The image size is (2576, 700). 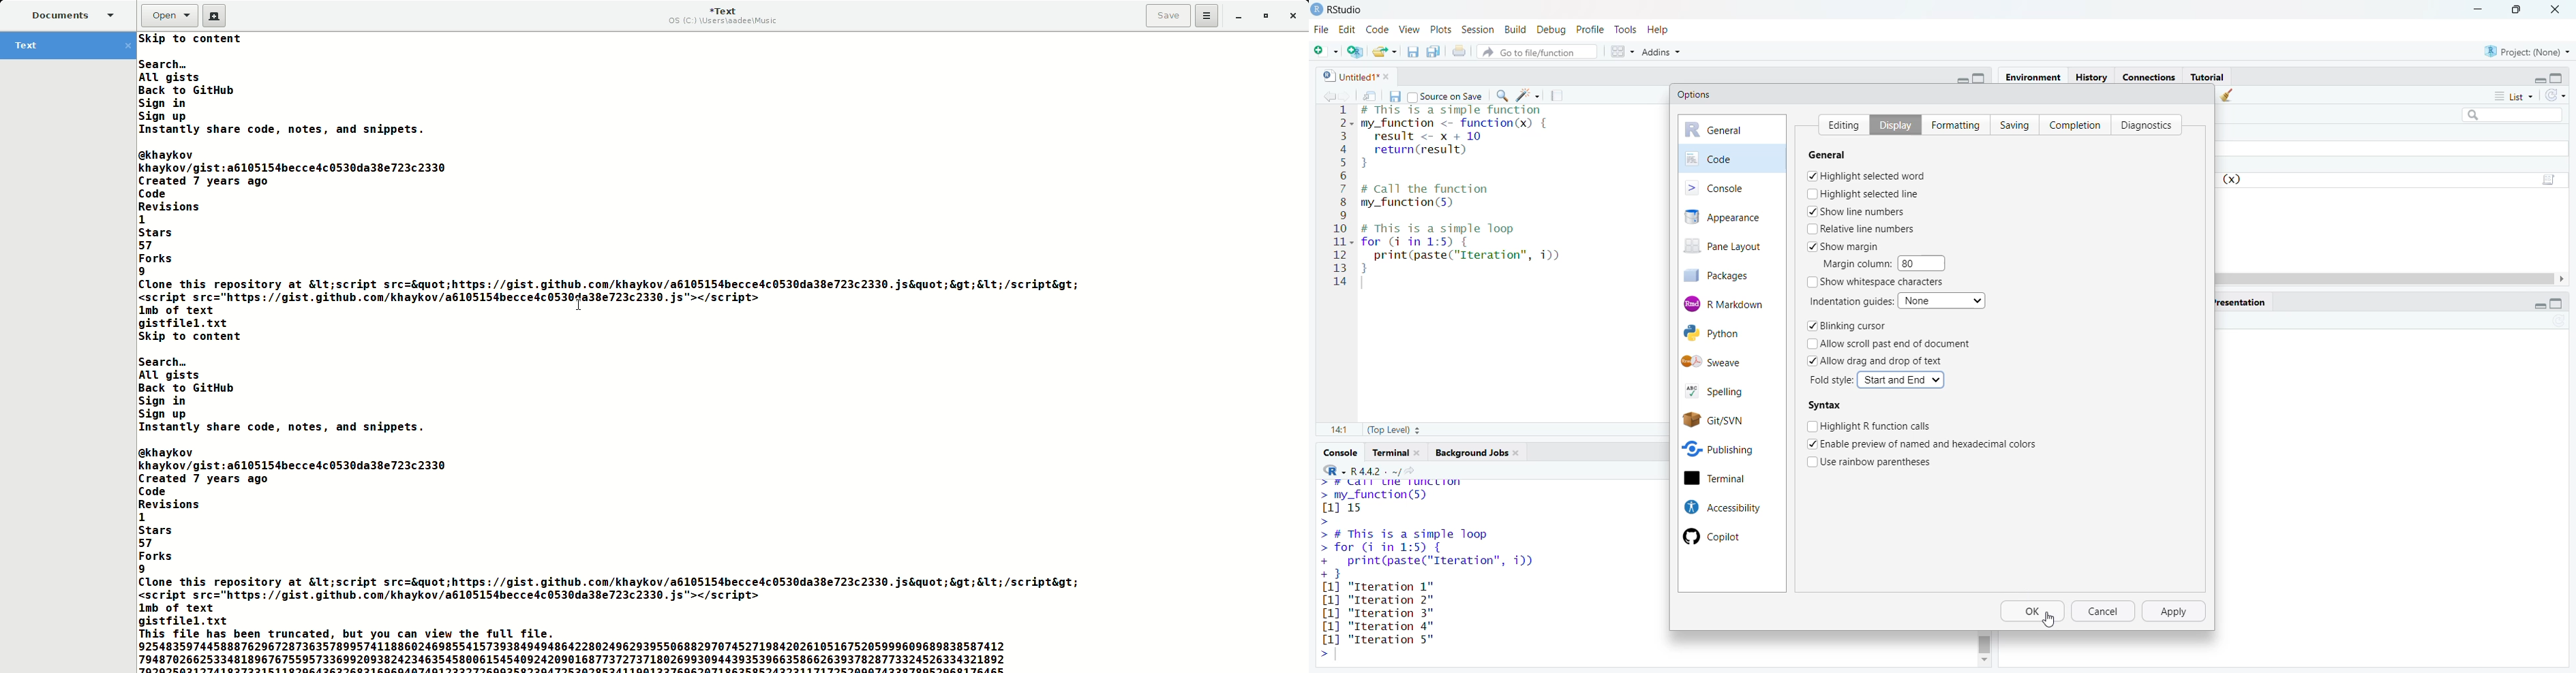 I want to click on close, so click(x=1521, y=454).